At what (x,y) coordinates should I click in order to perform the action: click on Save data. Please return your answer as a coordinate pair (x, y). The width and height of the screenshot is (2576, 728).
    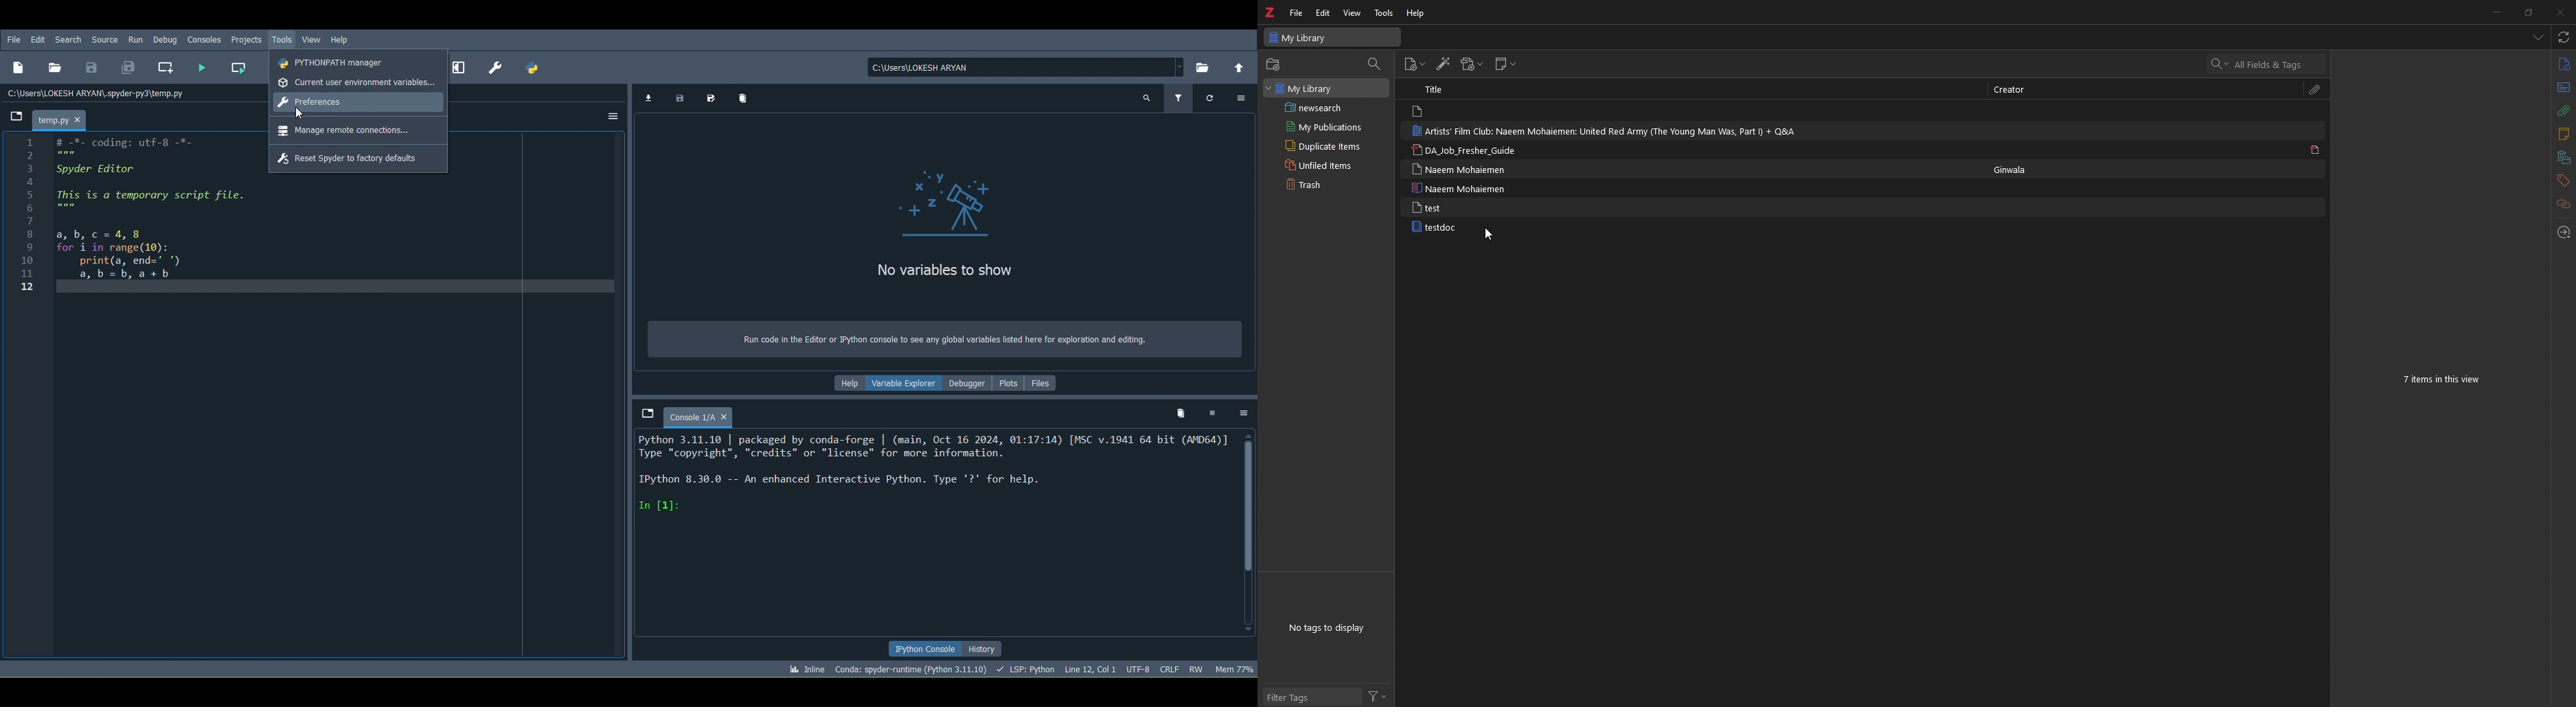
    Looking at the image, I should click on (678, 96).